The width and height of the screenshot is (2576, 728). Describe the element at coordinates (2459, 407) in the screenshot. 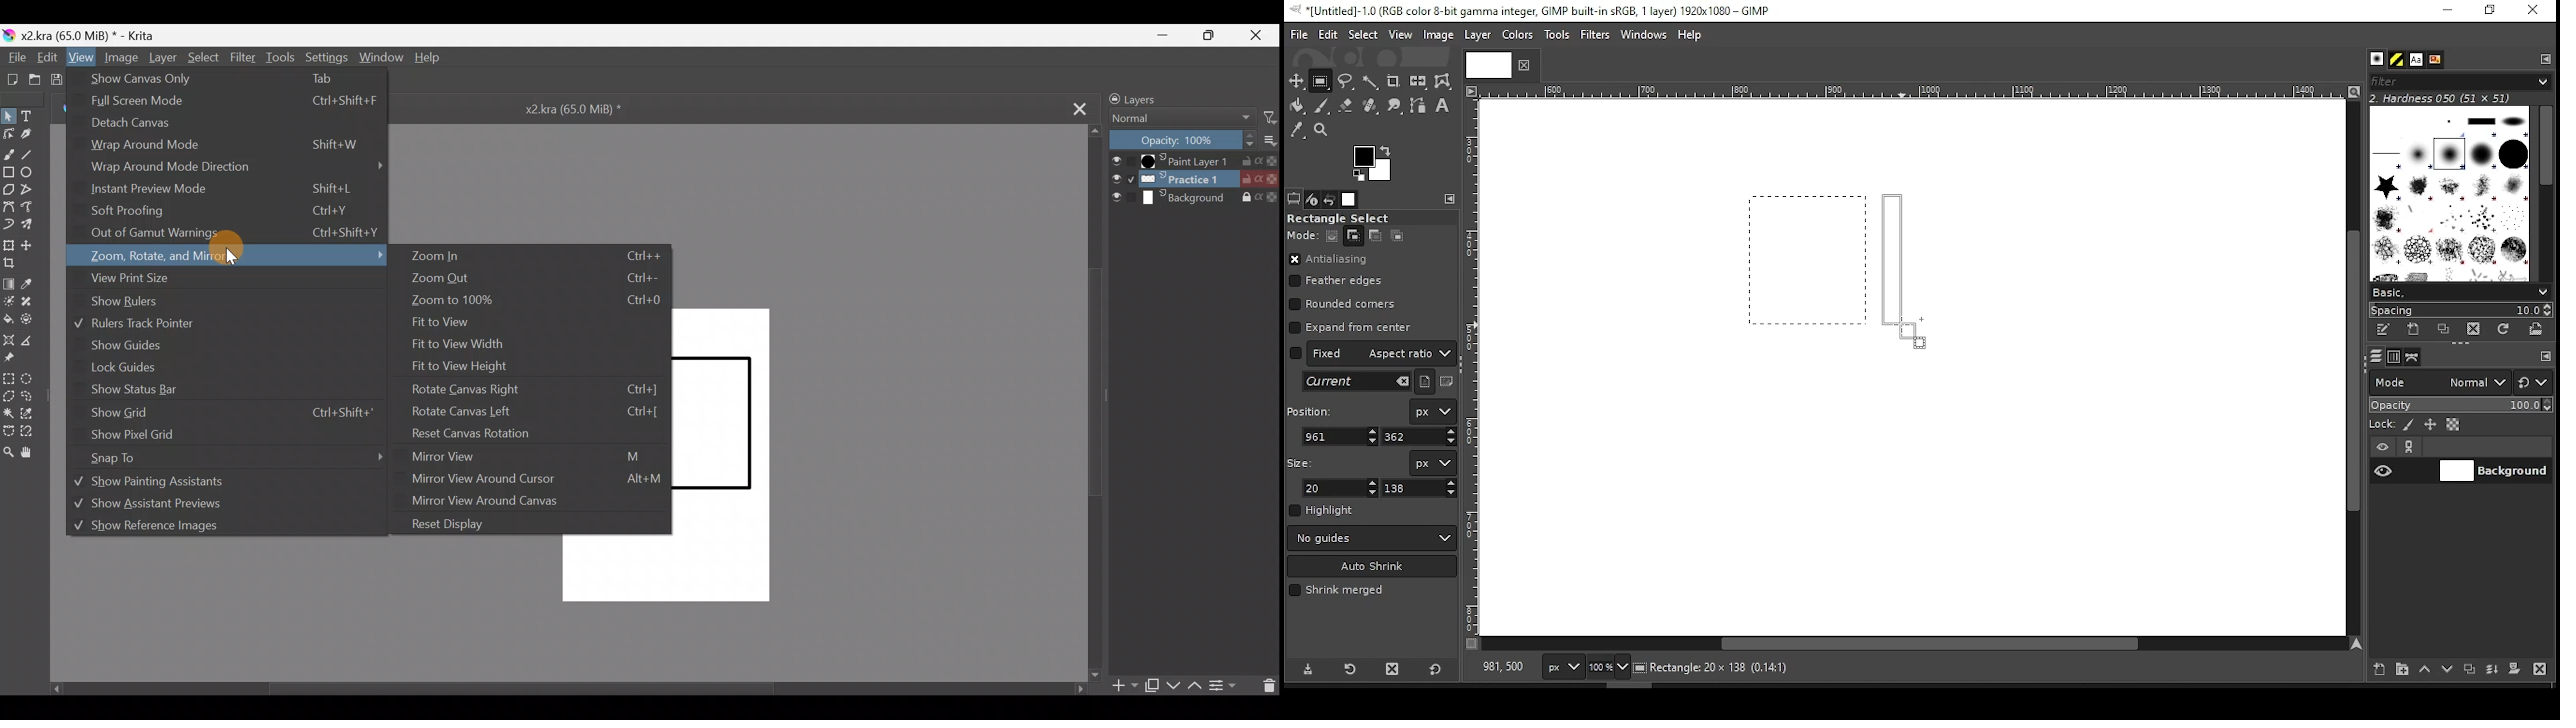

I see `opacity` at that location.